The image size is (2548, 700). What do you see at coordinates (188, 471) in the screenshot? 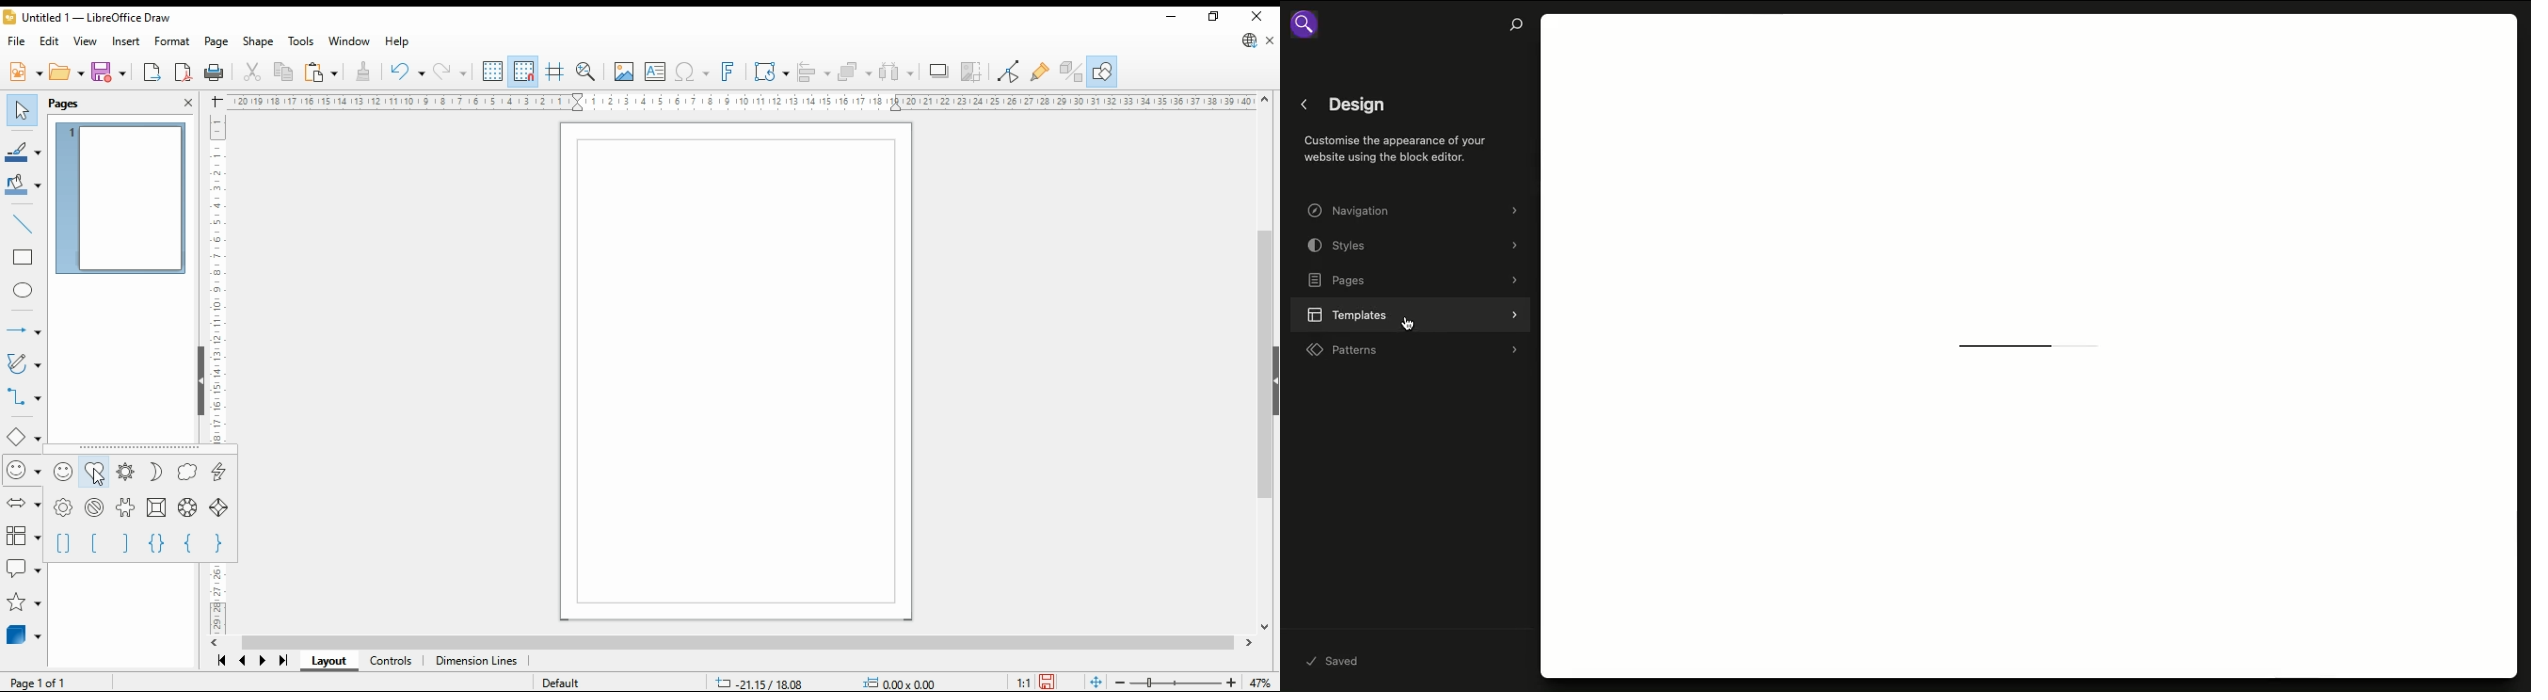
I see `clouds` at bounding box center [188, 471].